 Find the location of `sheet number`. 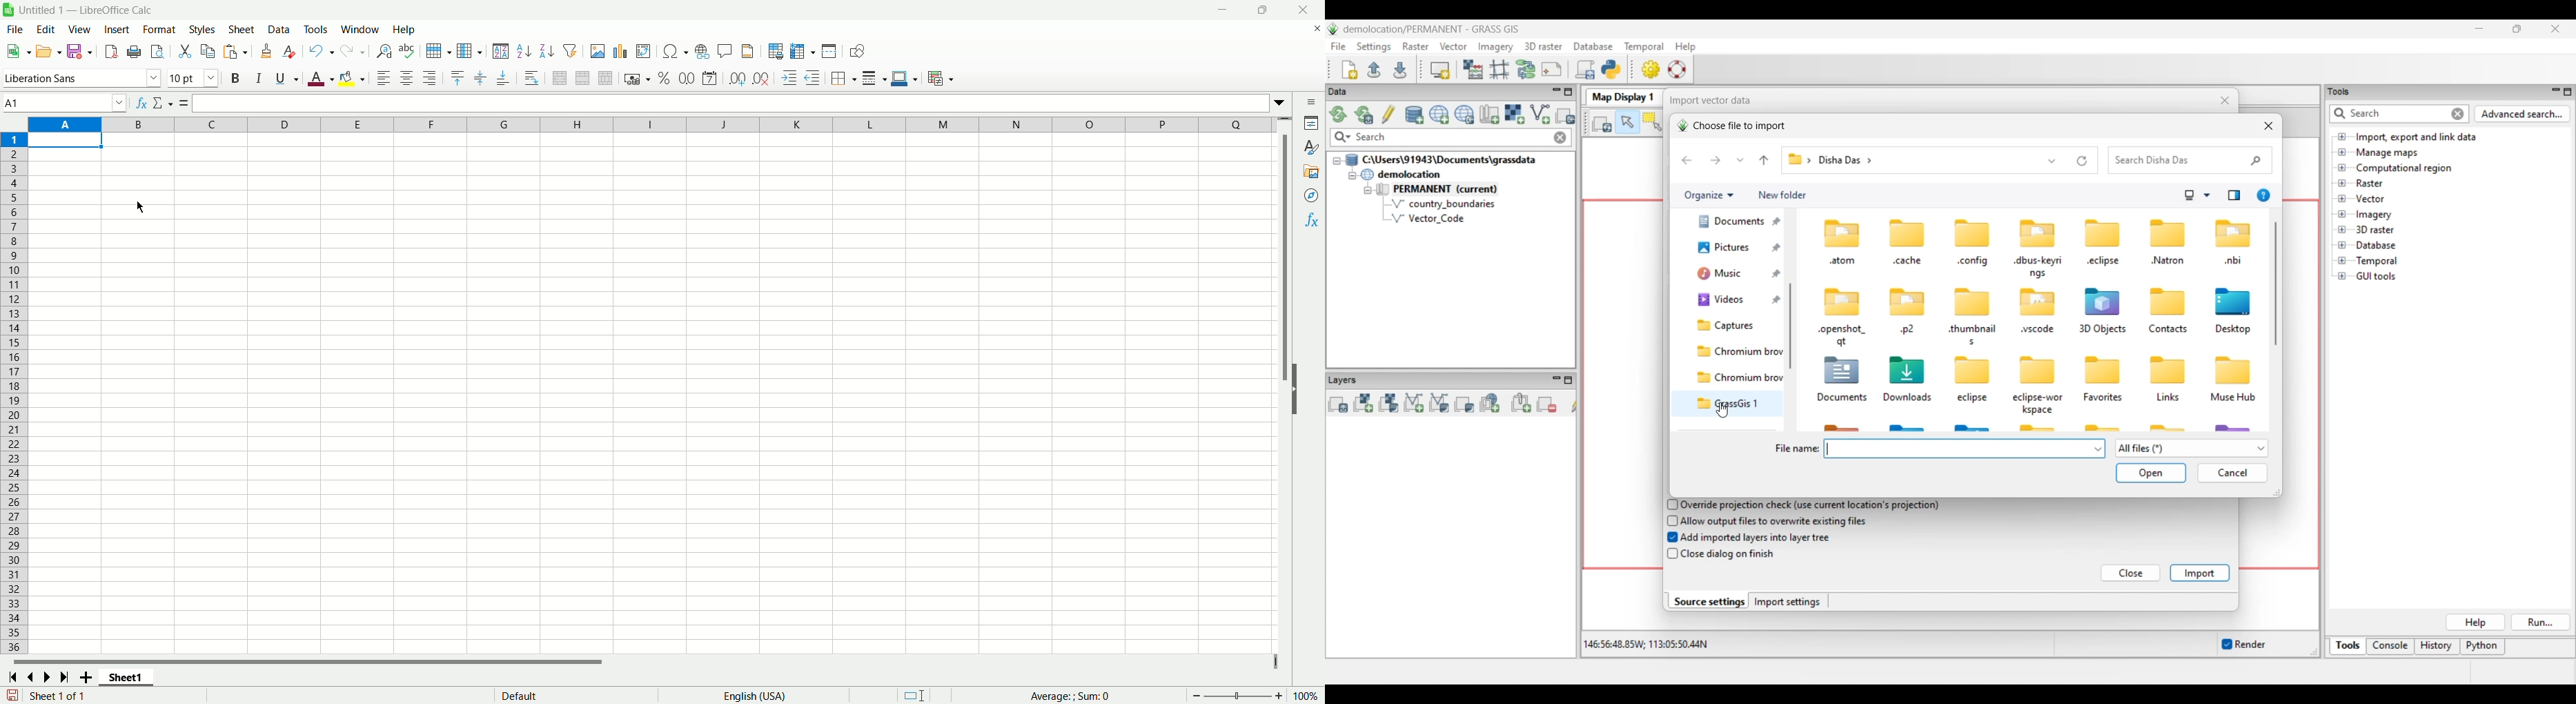

sheet number is located at coordinates (44, 696).